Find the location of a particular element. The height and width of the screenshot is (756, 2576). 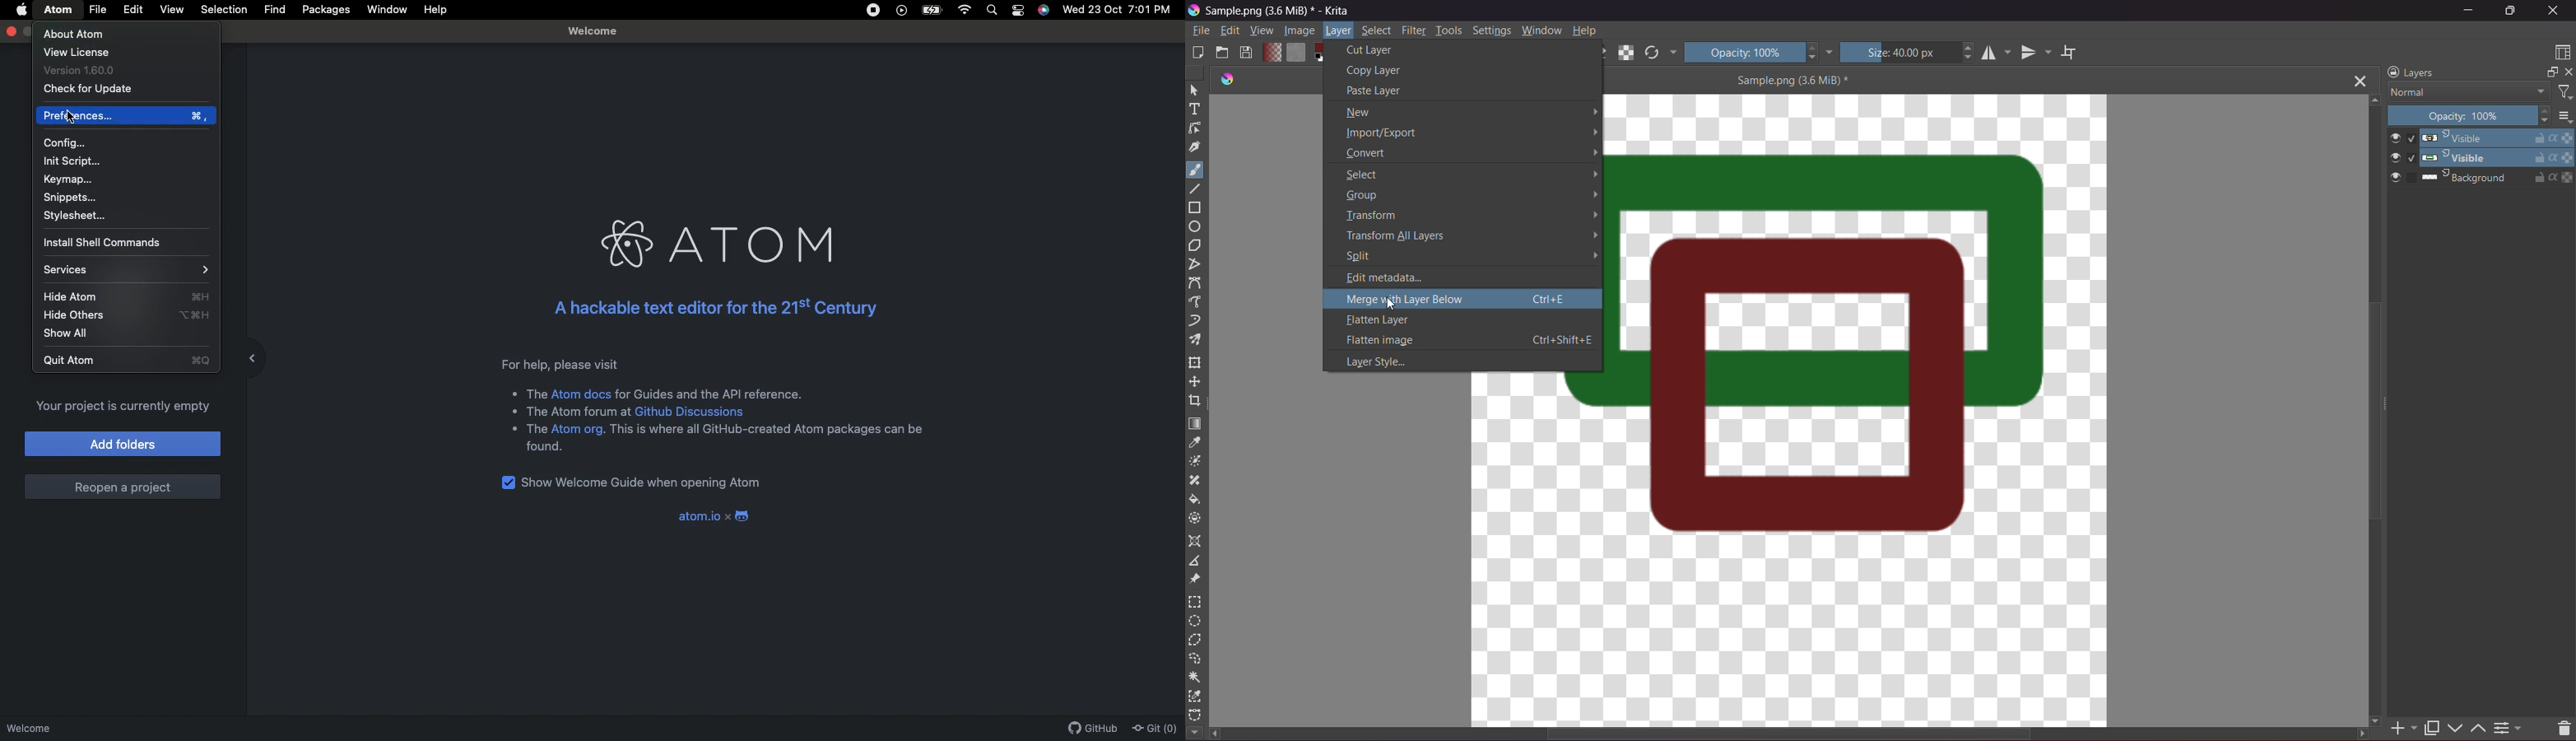

Flatten layer is located at coordinates (1461, 323).